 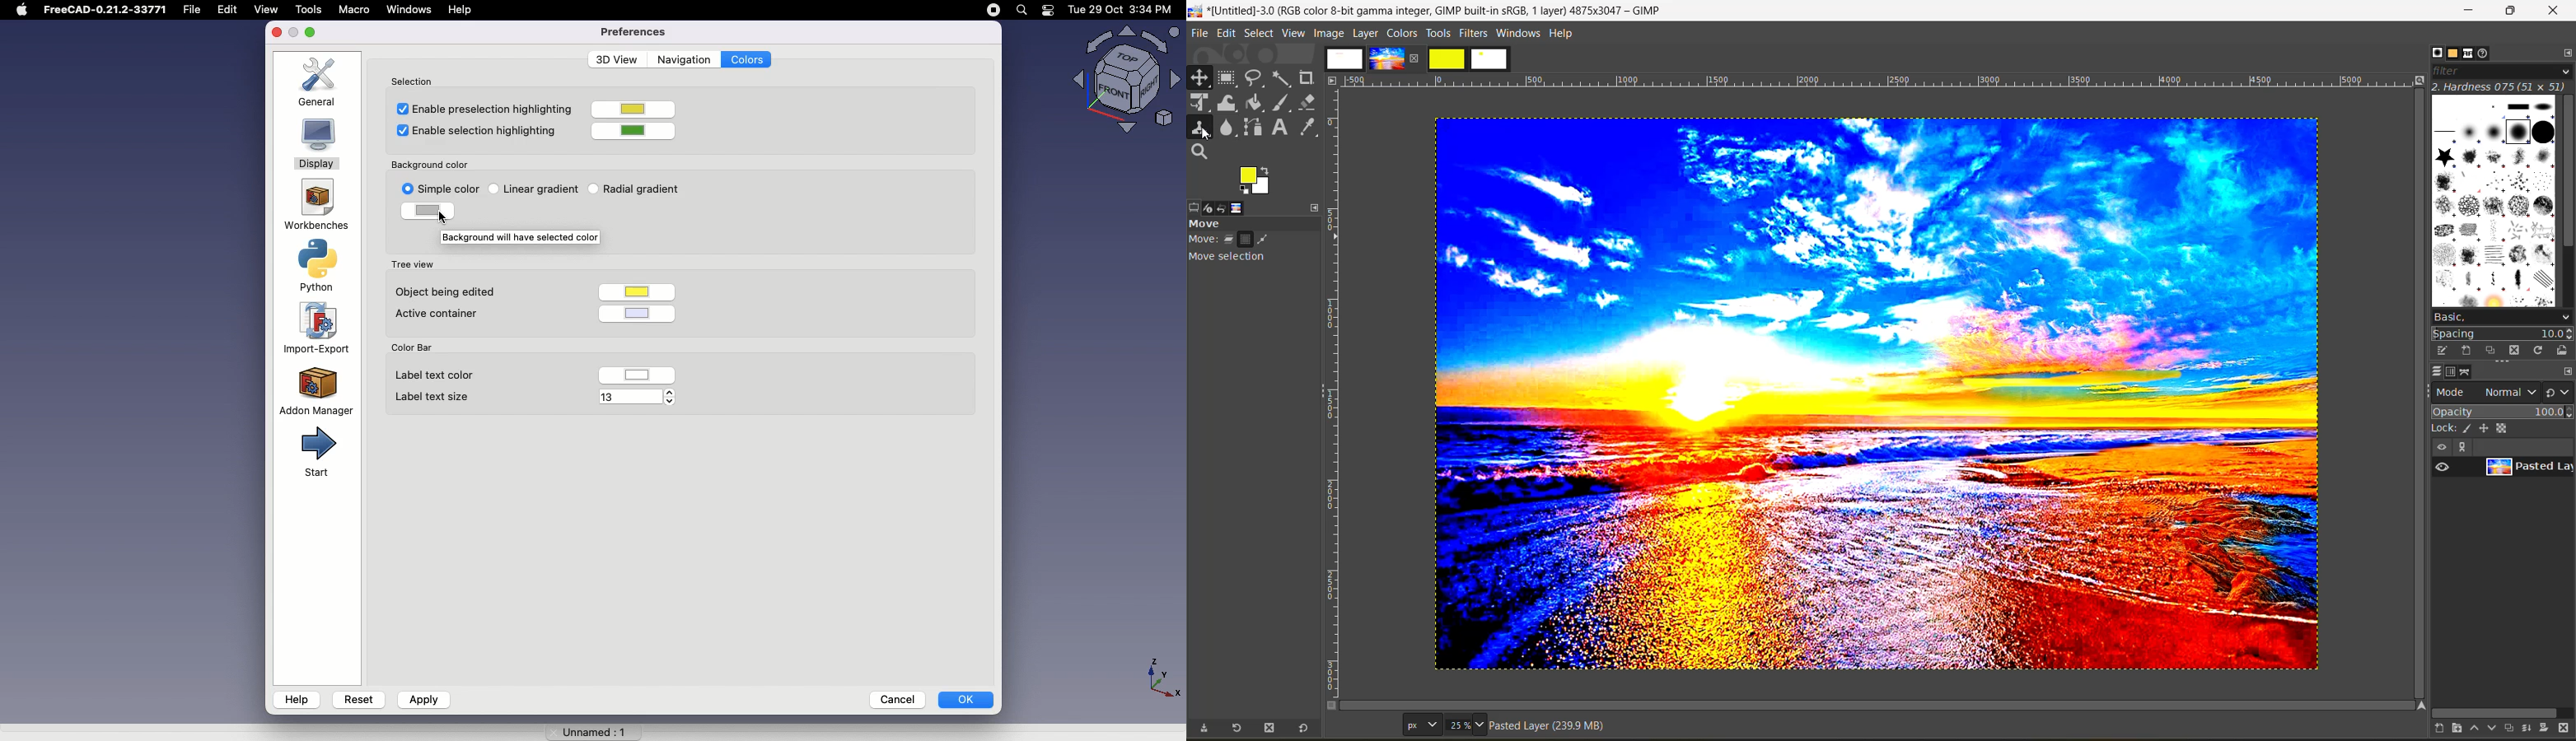 I want to click on open brush as image, so click(x=2560, y=351).